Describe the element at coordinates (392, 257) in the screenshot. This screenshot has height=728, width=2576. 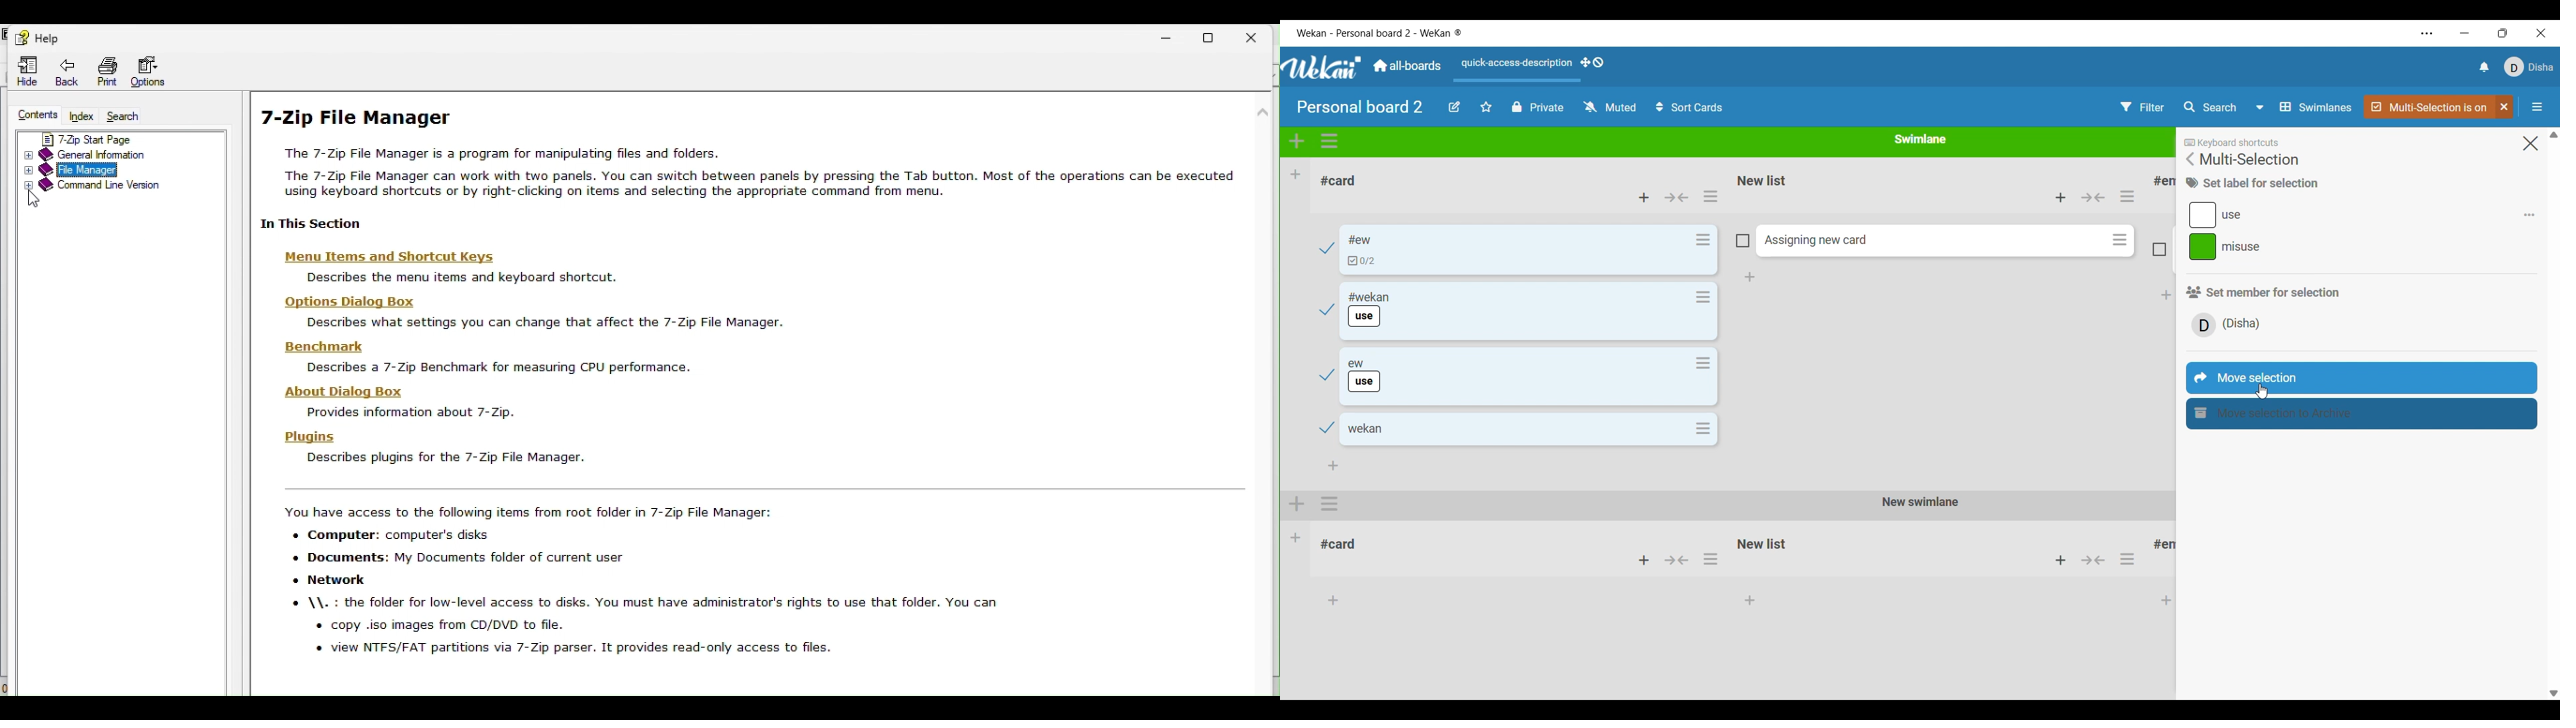
I see `| Menu ltems and Shortcut Keys` at that location.